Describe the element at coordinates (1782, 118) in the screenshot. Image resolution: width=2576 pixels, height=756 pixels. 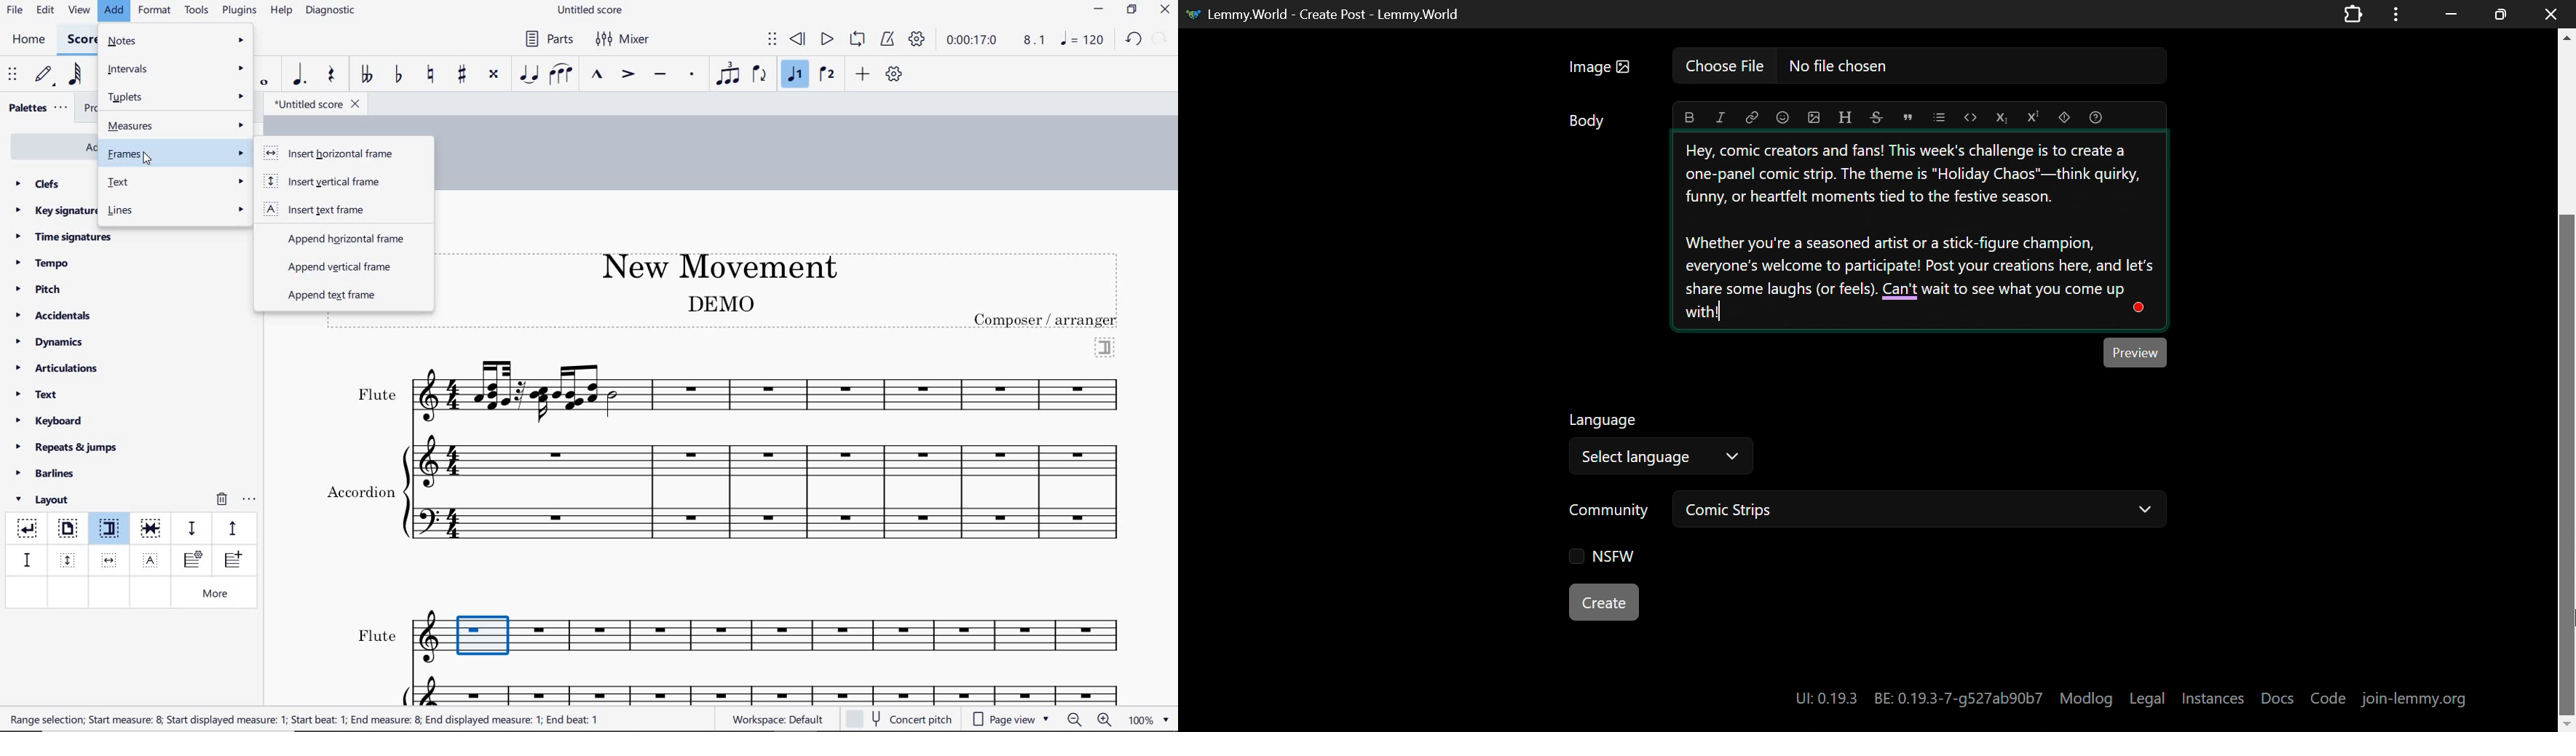
I see `Emoji` at that location.